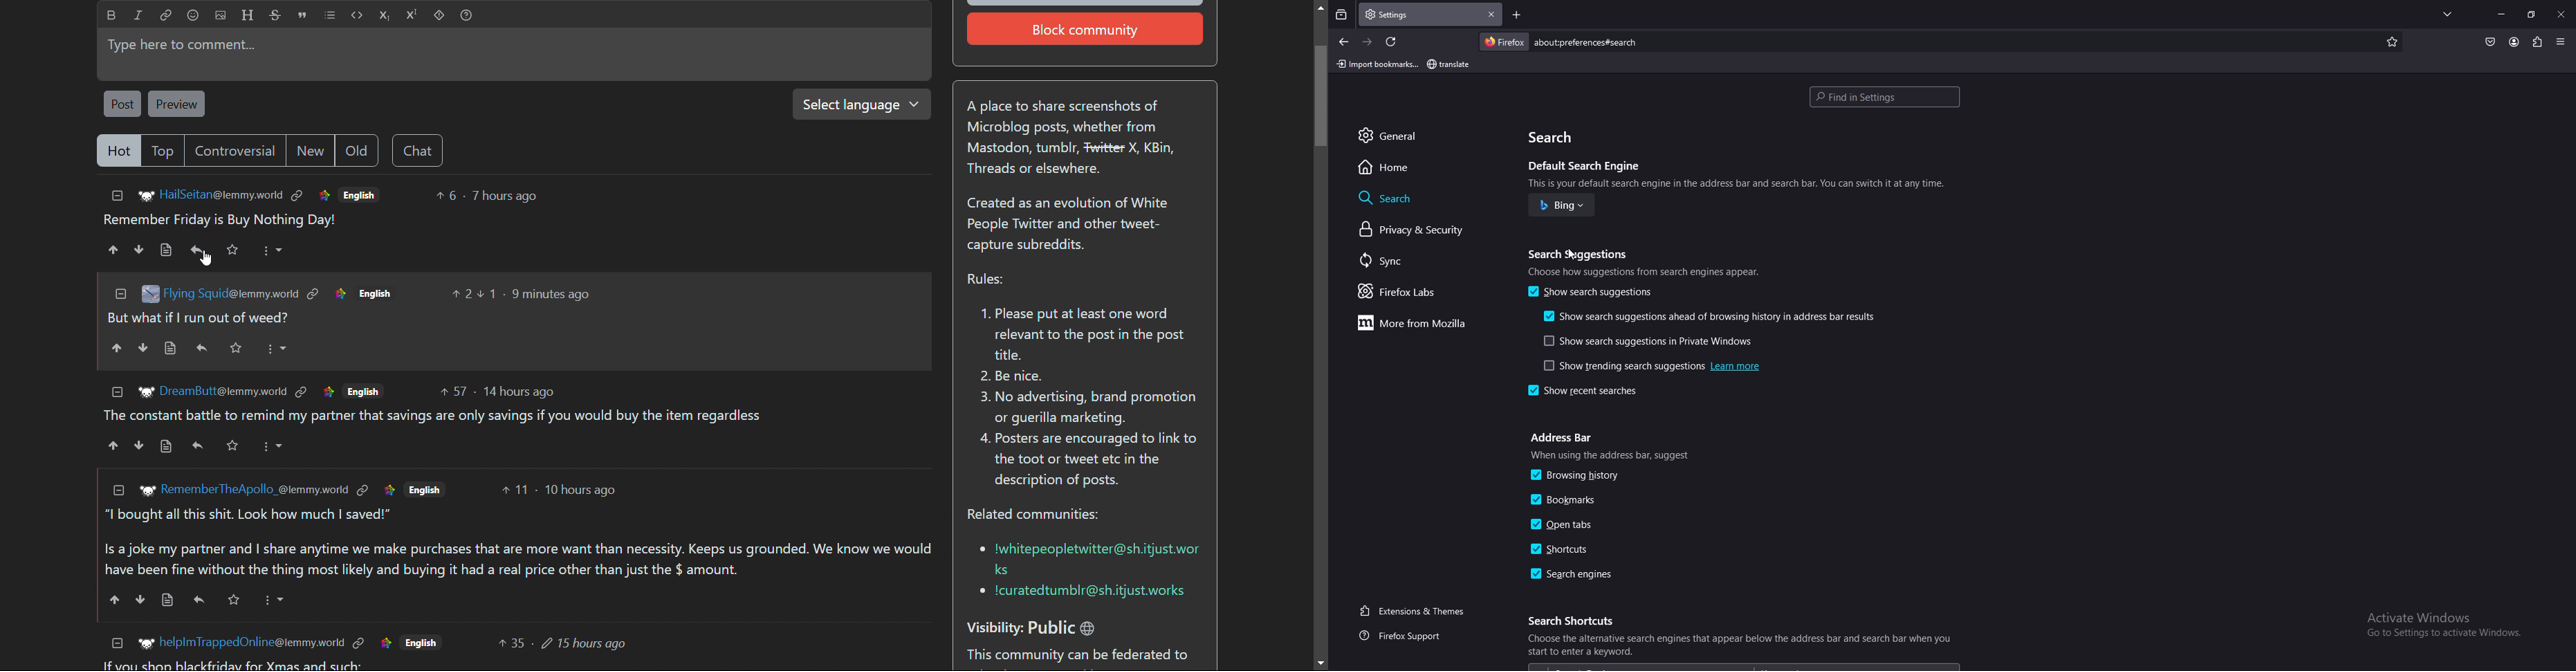  I want to click on username, so click(222, 194).